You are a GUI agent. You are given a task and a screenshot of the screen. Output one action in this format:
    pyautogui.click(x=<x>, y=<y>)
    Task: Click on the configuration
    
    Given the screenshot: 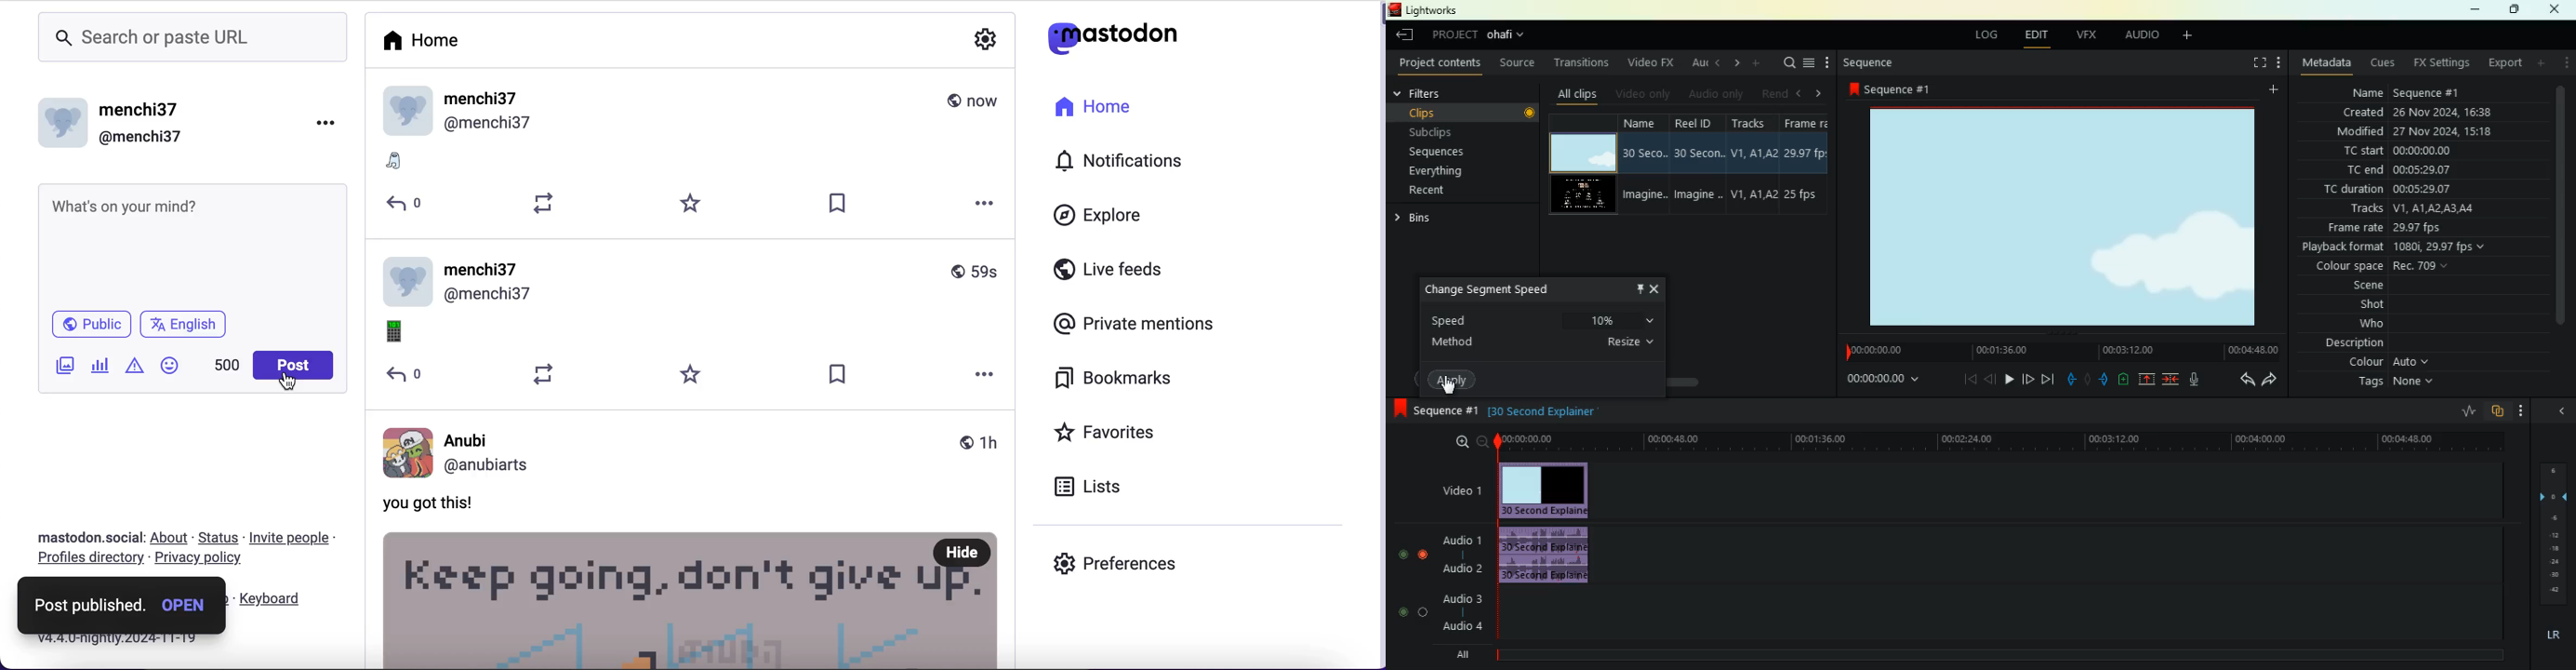 What is the action you would take?
    pyautogui.click(x=988, y=41)
    